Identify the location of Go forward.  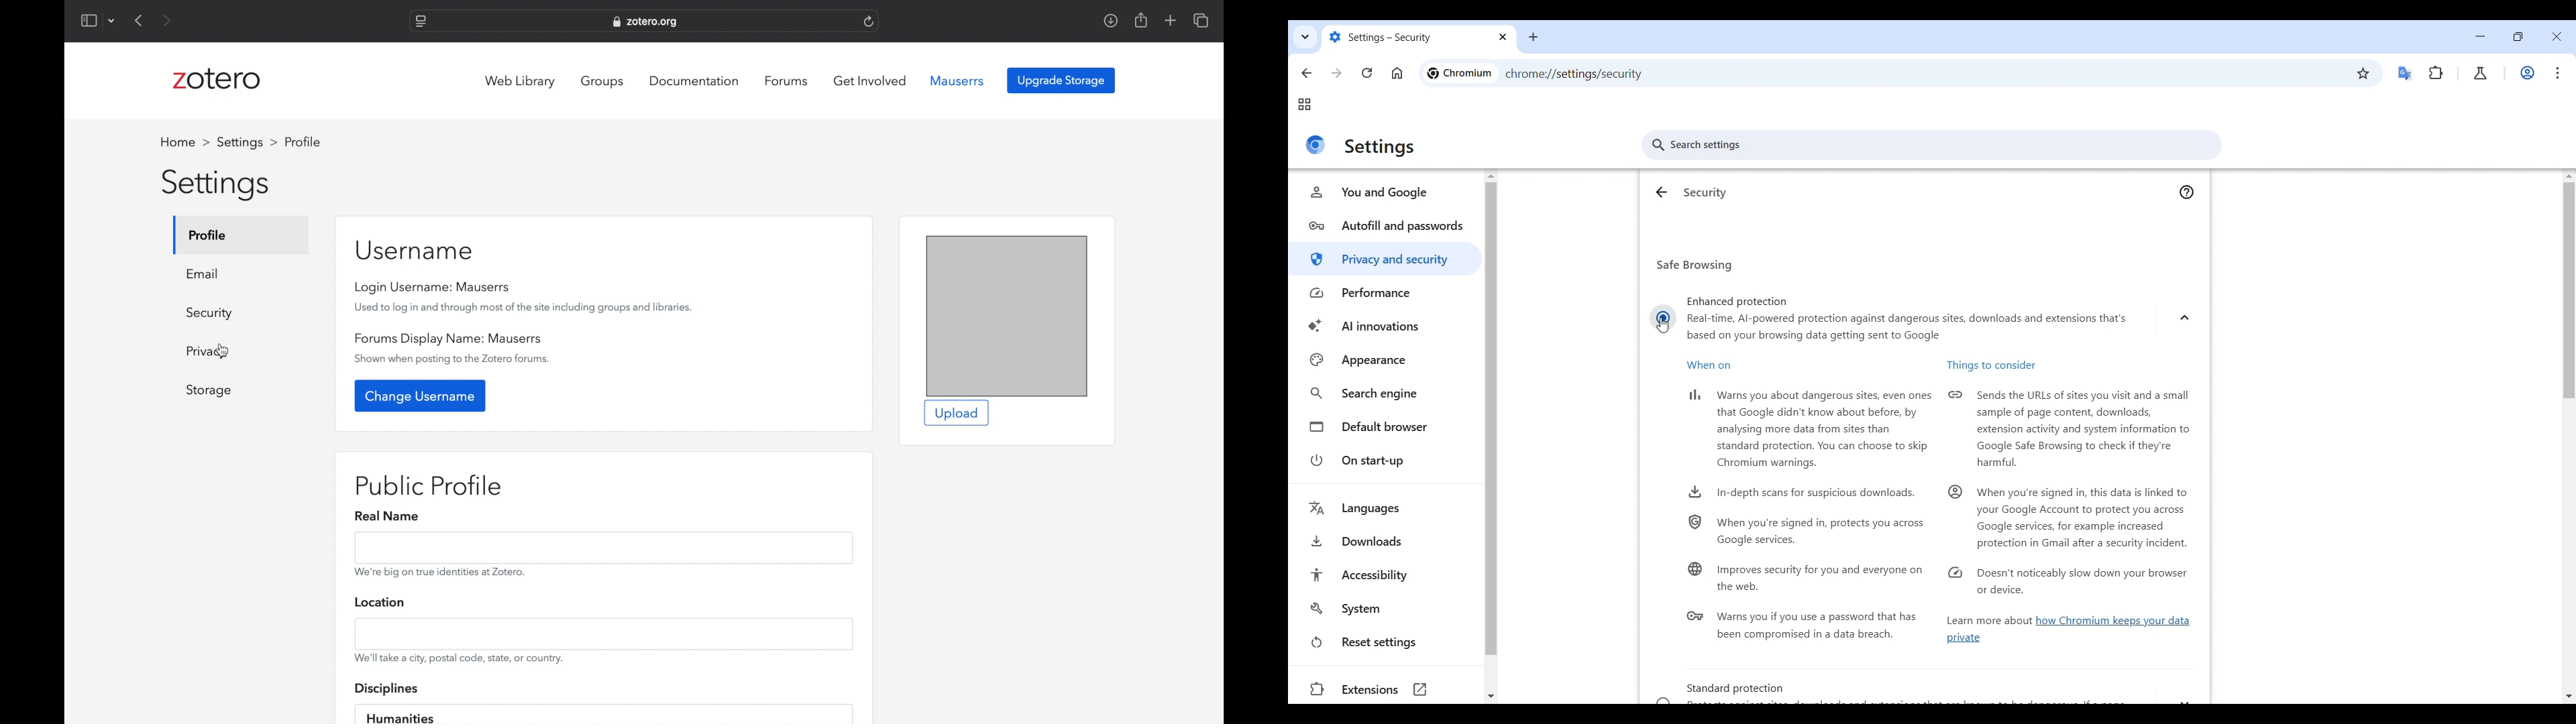
(1336, 73).